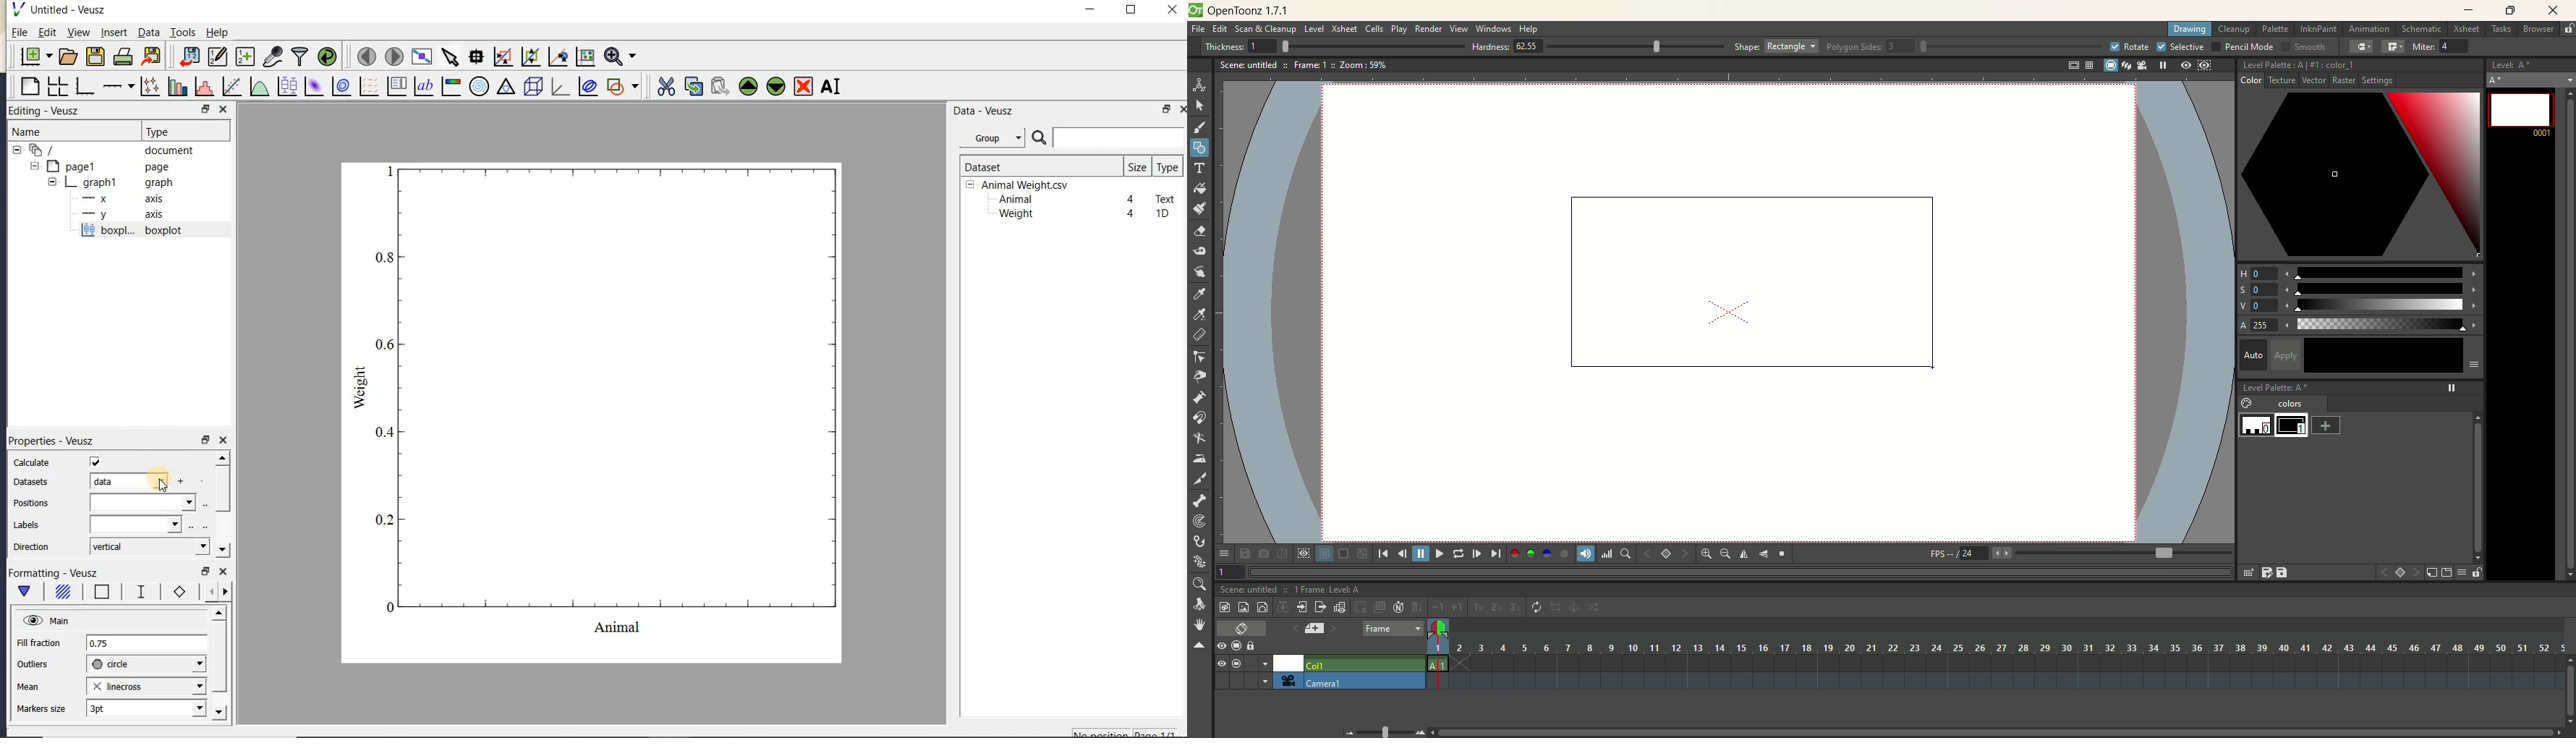 This screenshot has width=2576, height=756. What do you see at coordinates (802, 88) in the screenshot?
I see `remove the selected widget` at bounding box center [802, 88].